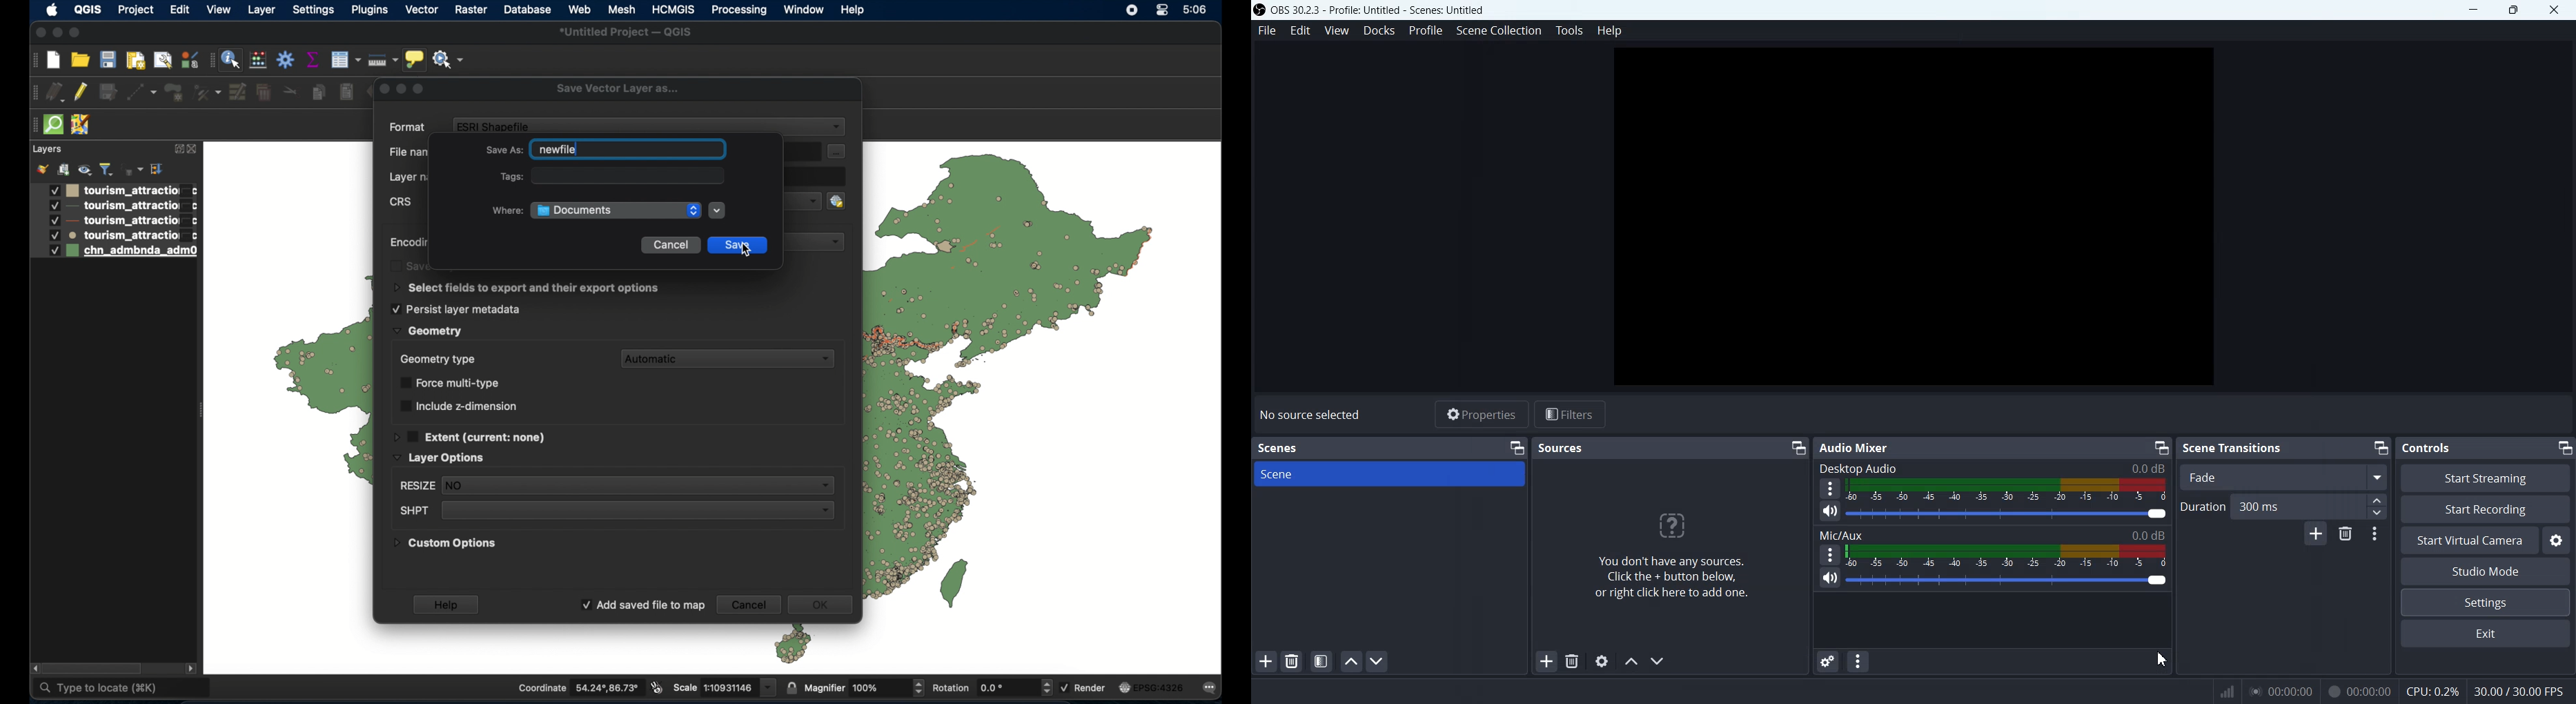 Image resolution: width=2576 pixels, height=728 pixels. What do you see at coordinates (458, 405) in the screenshot?
I see `include z dimension checkbox` at bounding box center [458, 405].